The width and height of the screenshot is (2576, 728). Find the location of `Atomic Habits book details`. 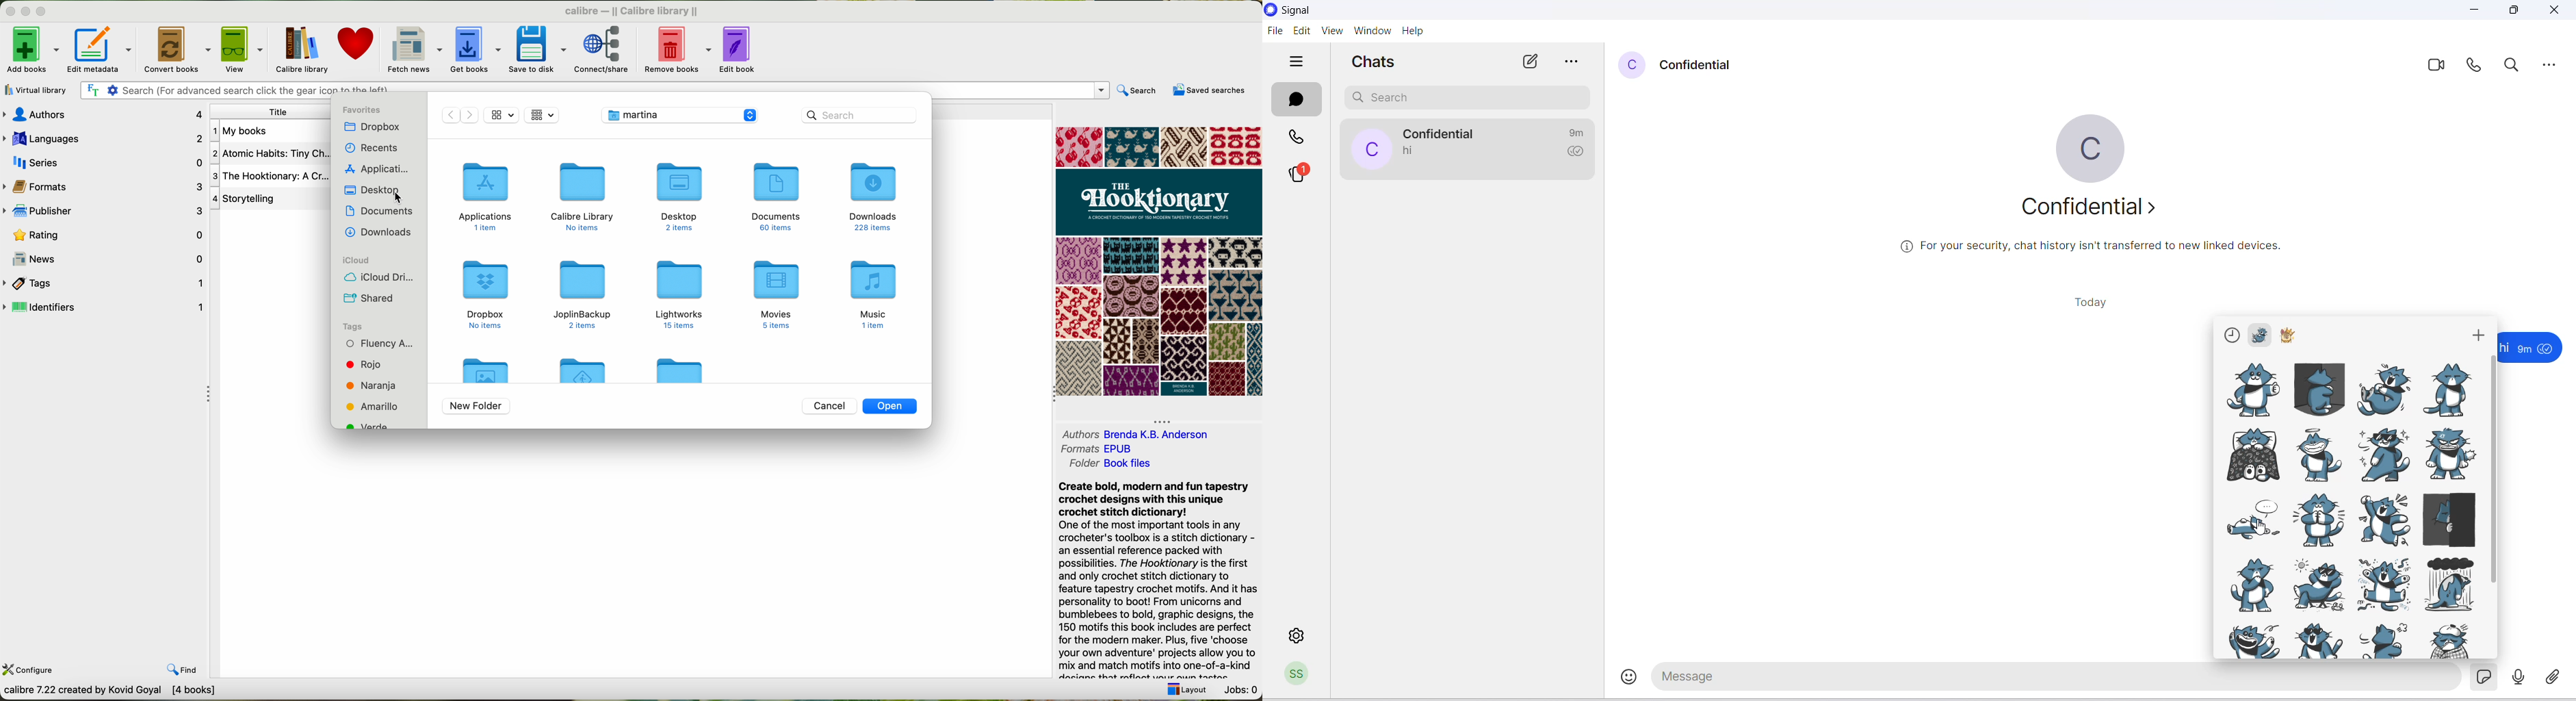

Atomic Habits book details is located at coordinates (248, 133).